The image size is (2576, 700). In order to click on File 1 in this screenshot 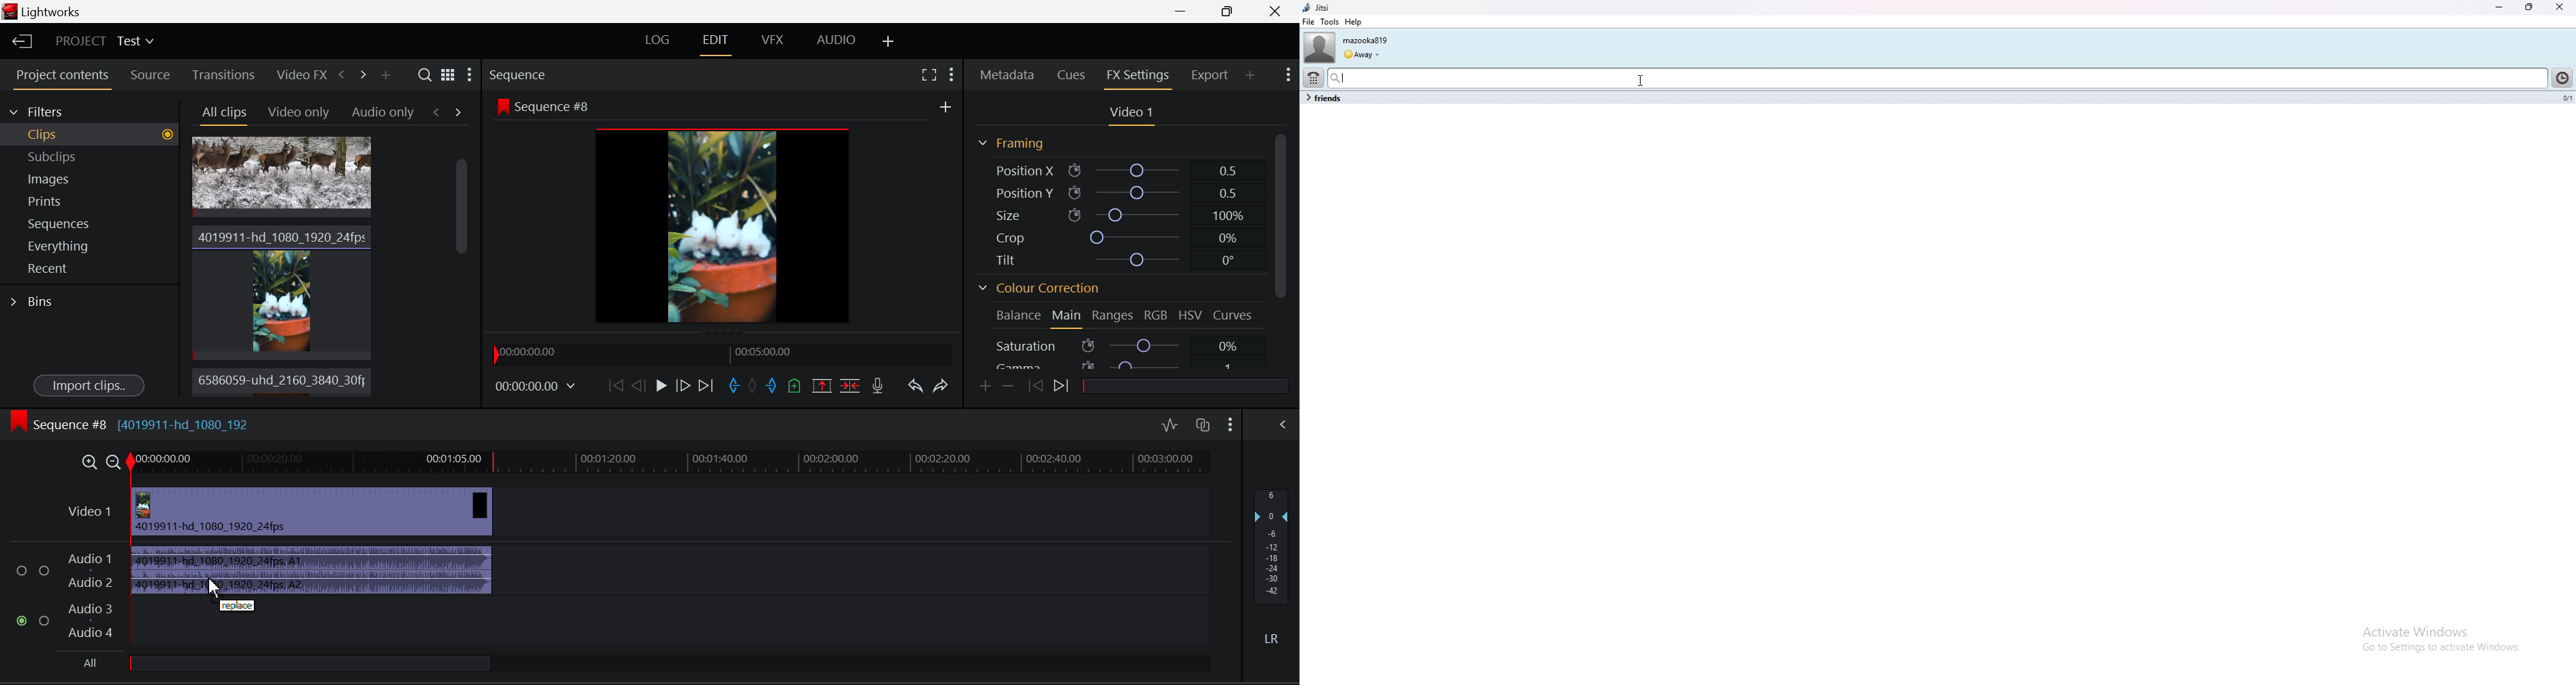, I will do `click(282, 177)`.